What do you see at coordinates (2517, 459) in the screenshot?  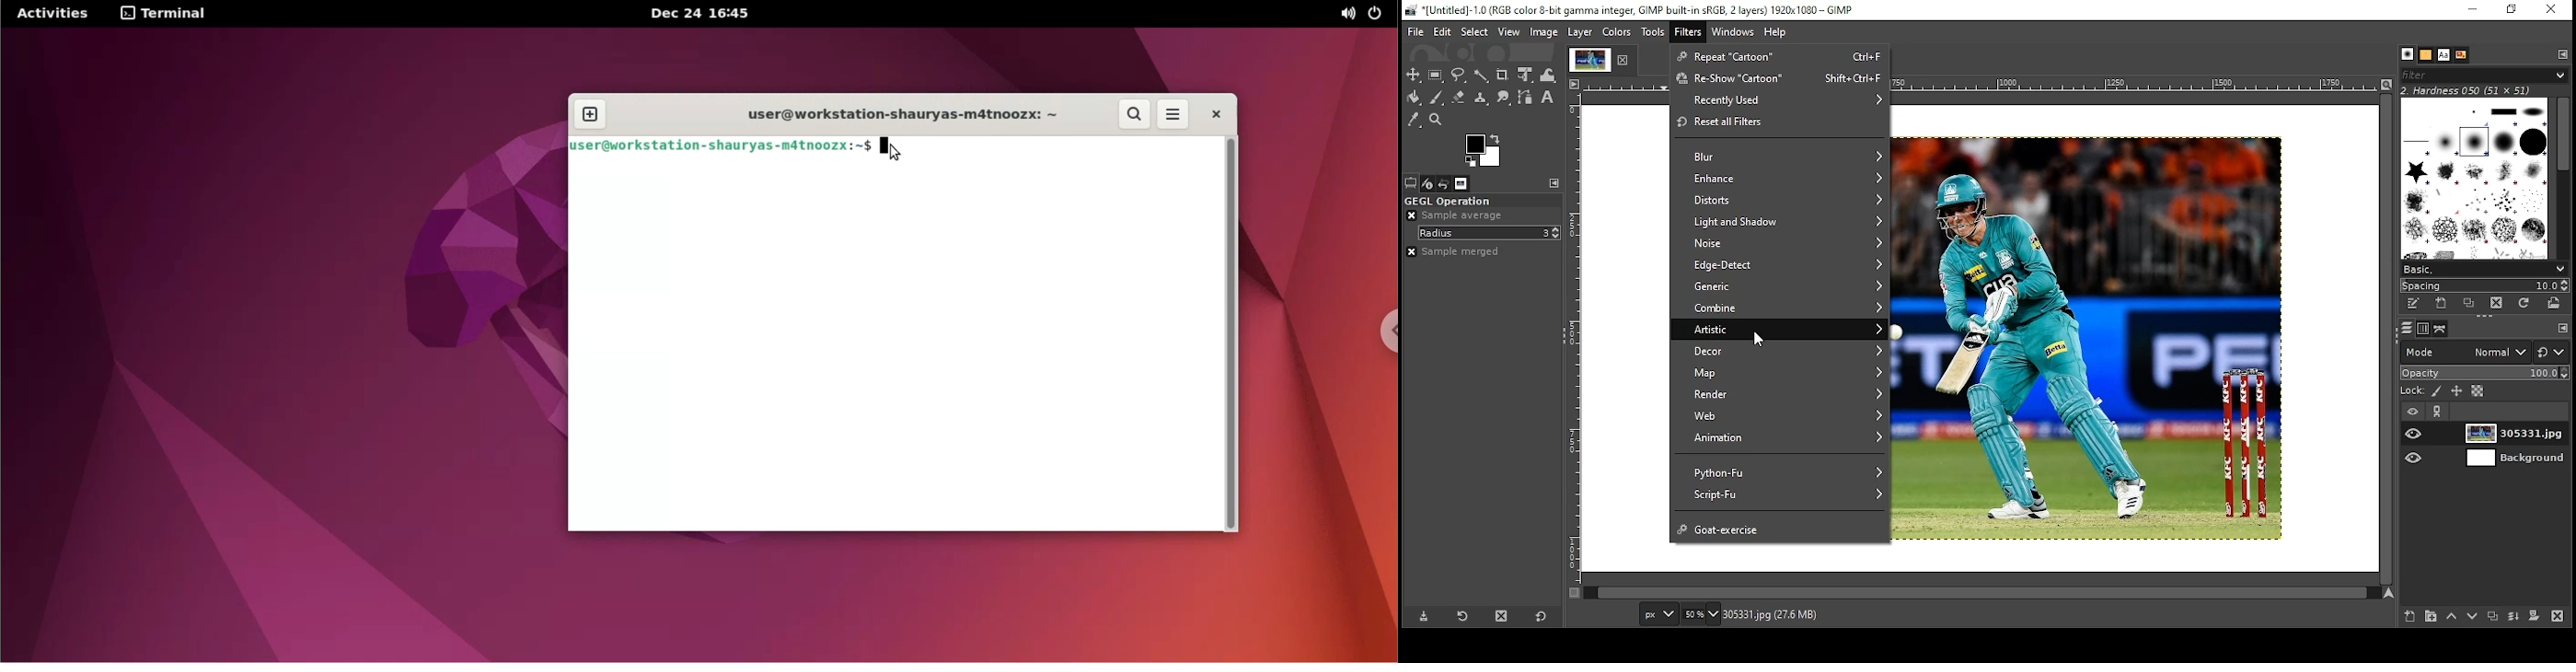 I see `layer 2` at bounding box center [2517, 459].